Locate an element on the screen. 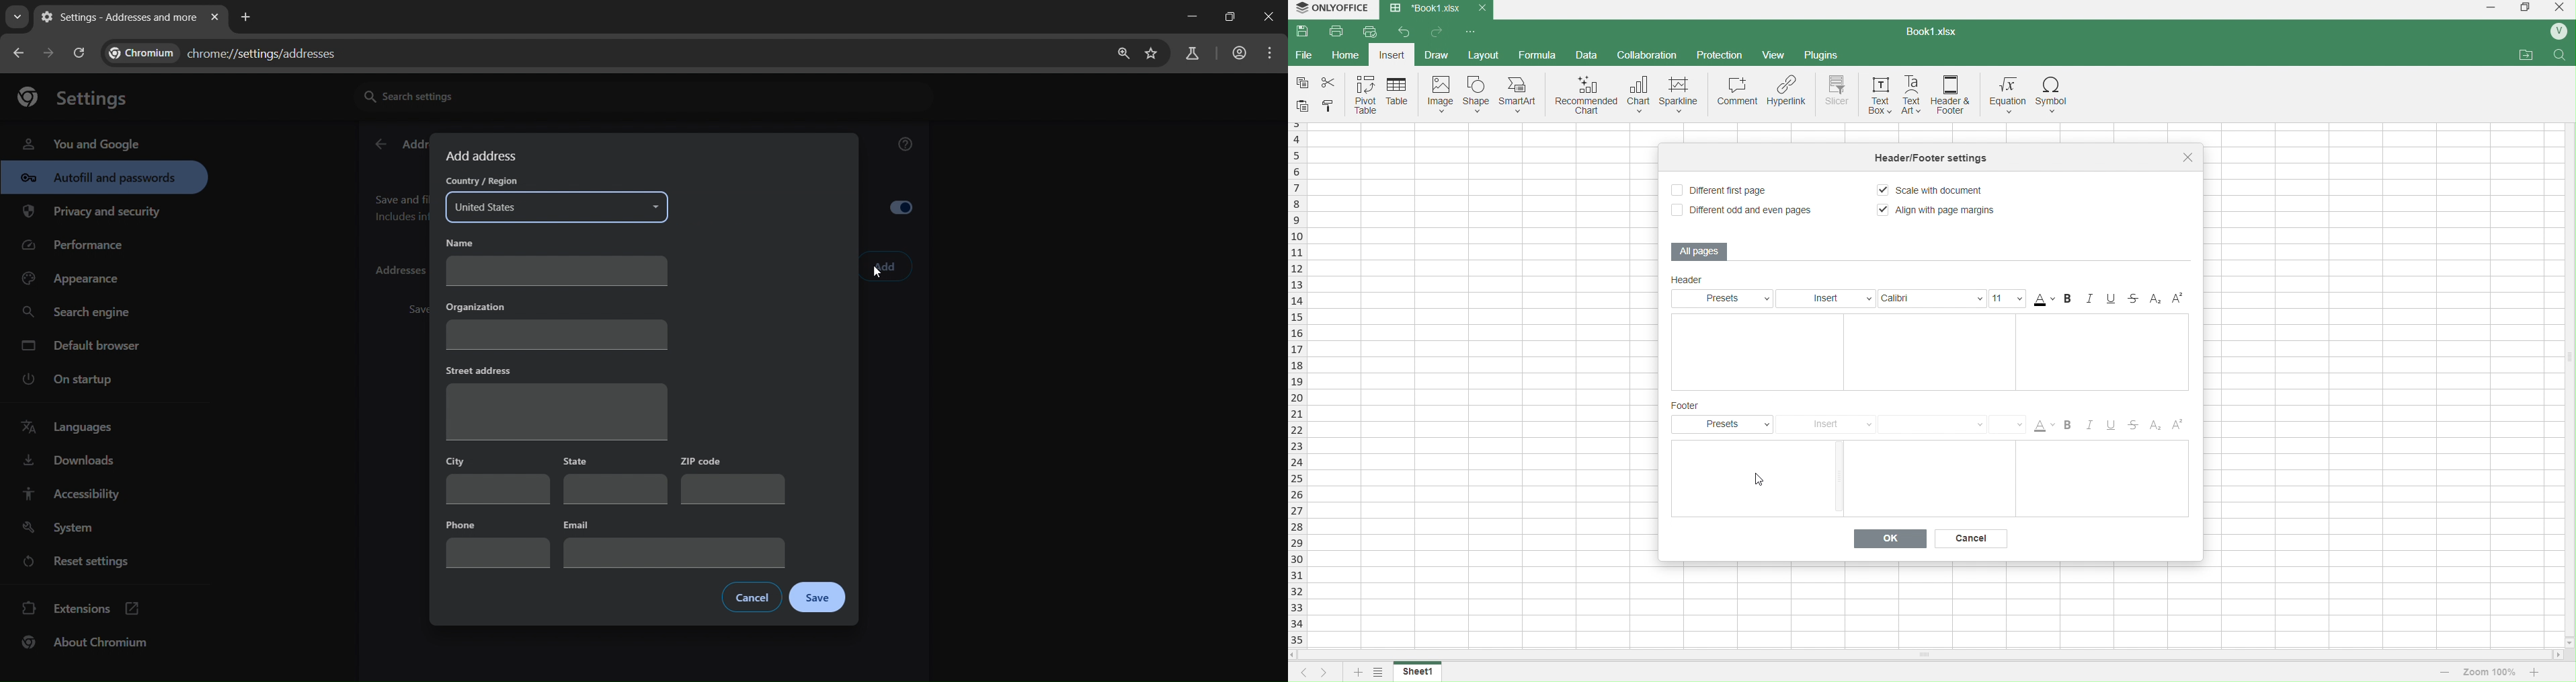 The image size is (2576, 700). comment is located at coordinates (1736, 96).